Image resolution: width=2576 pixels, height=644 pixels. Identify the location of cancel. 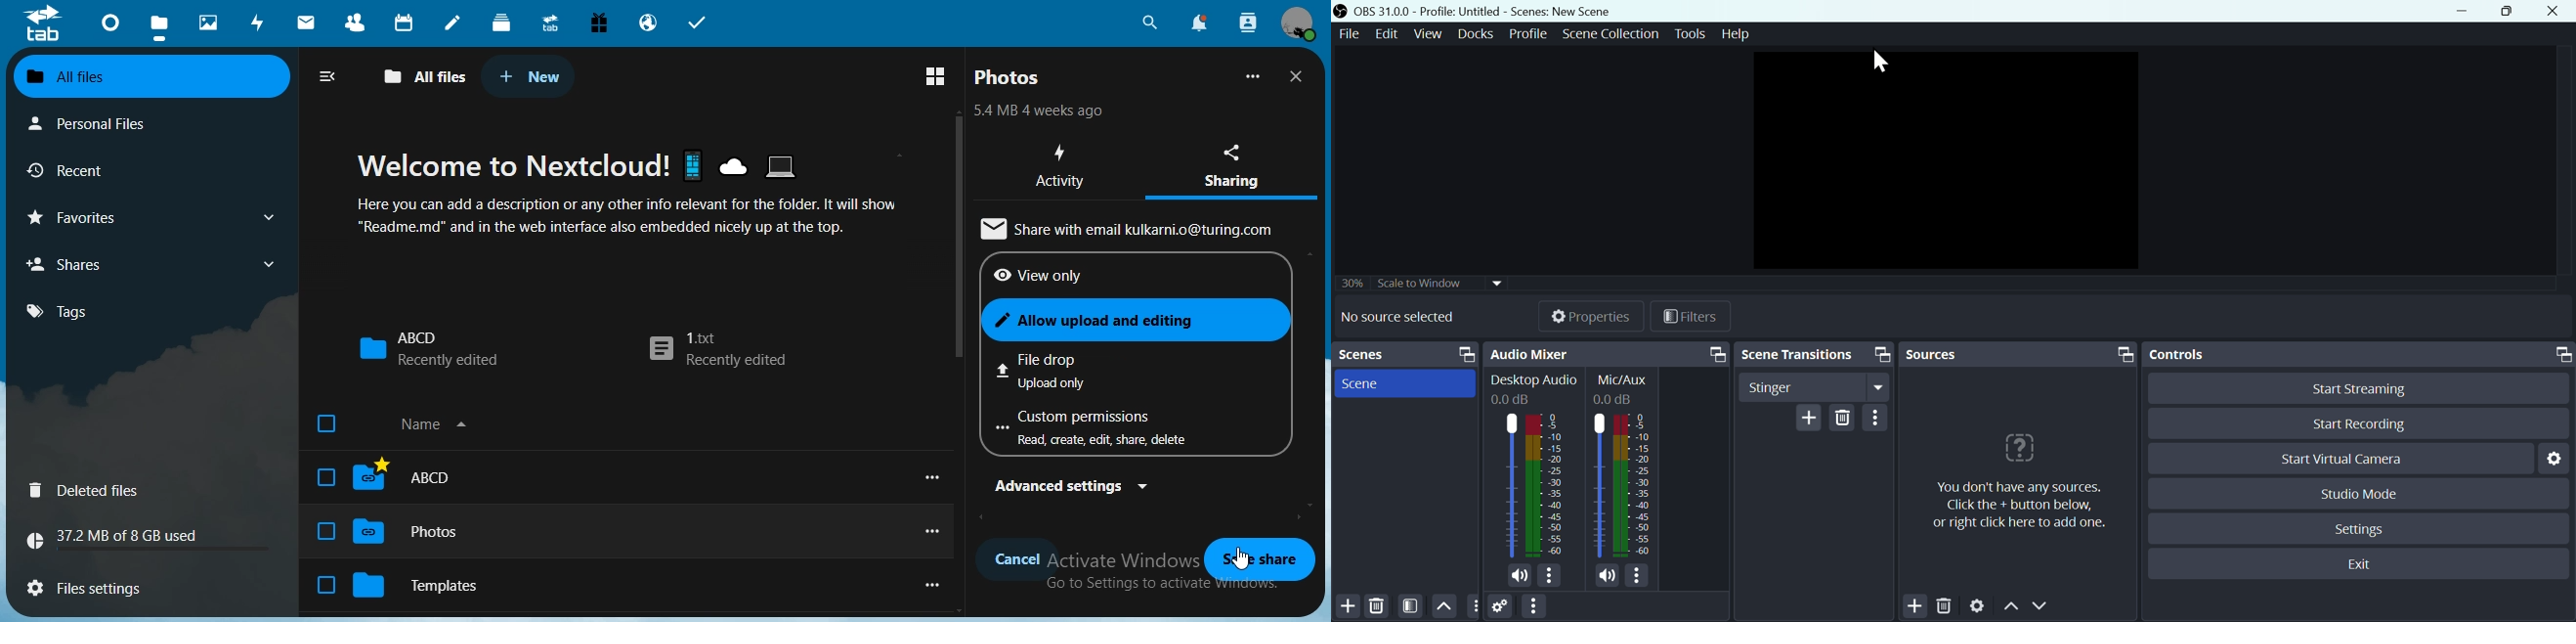
(1017, 561).